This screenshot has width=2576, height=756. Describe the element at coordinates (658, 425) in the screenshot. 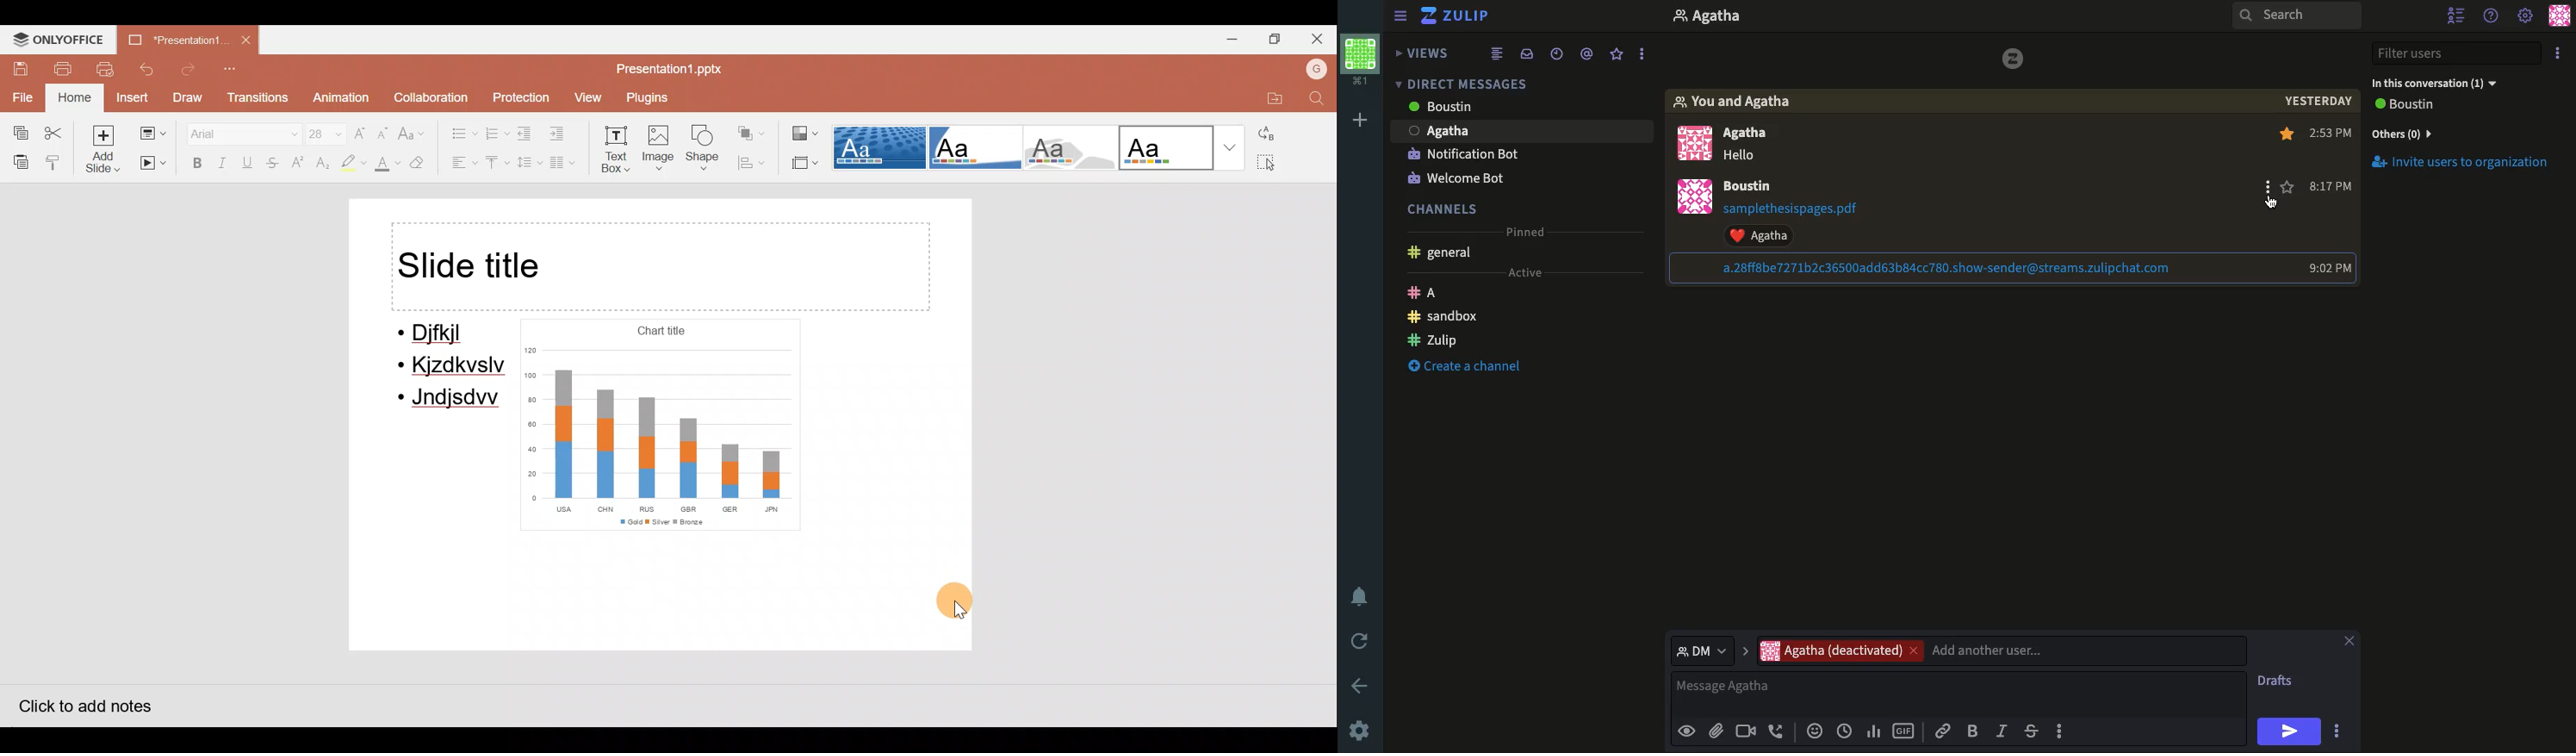

I see `Chart` at that location.